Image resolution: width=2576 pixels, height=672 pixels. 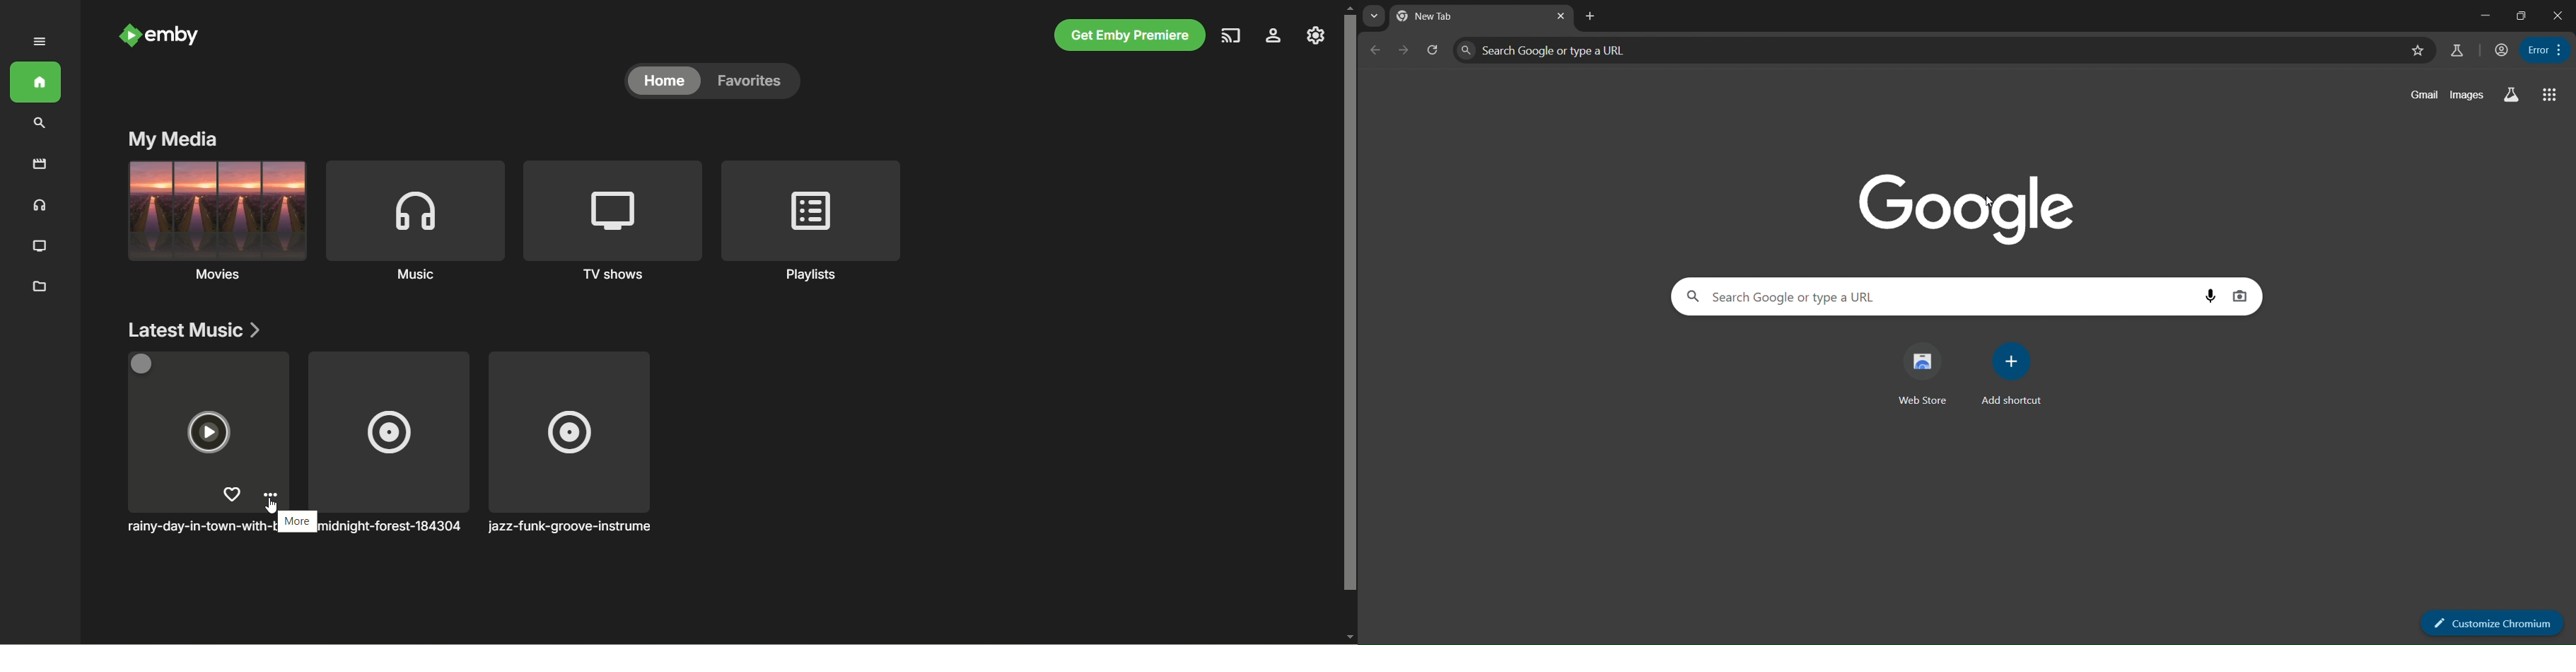 I want to click on settings, so click(x=1274, y=36).